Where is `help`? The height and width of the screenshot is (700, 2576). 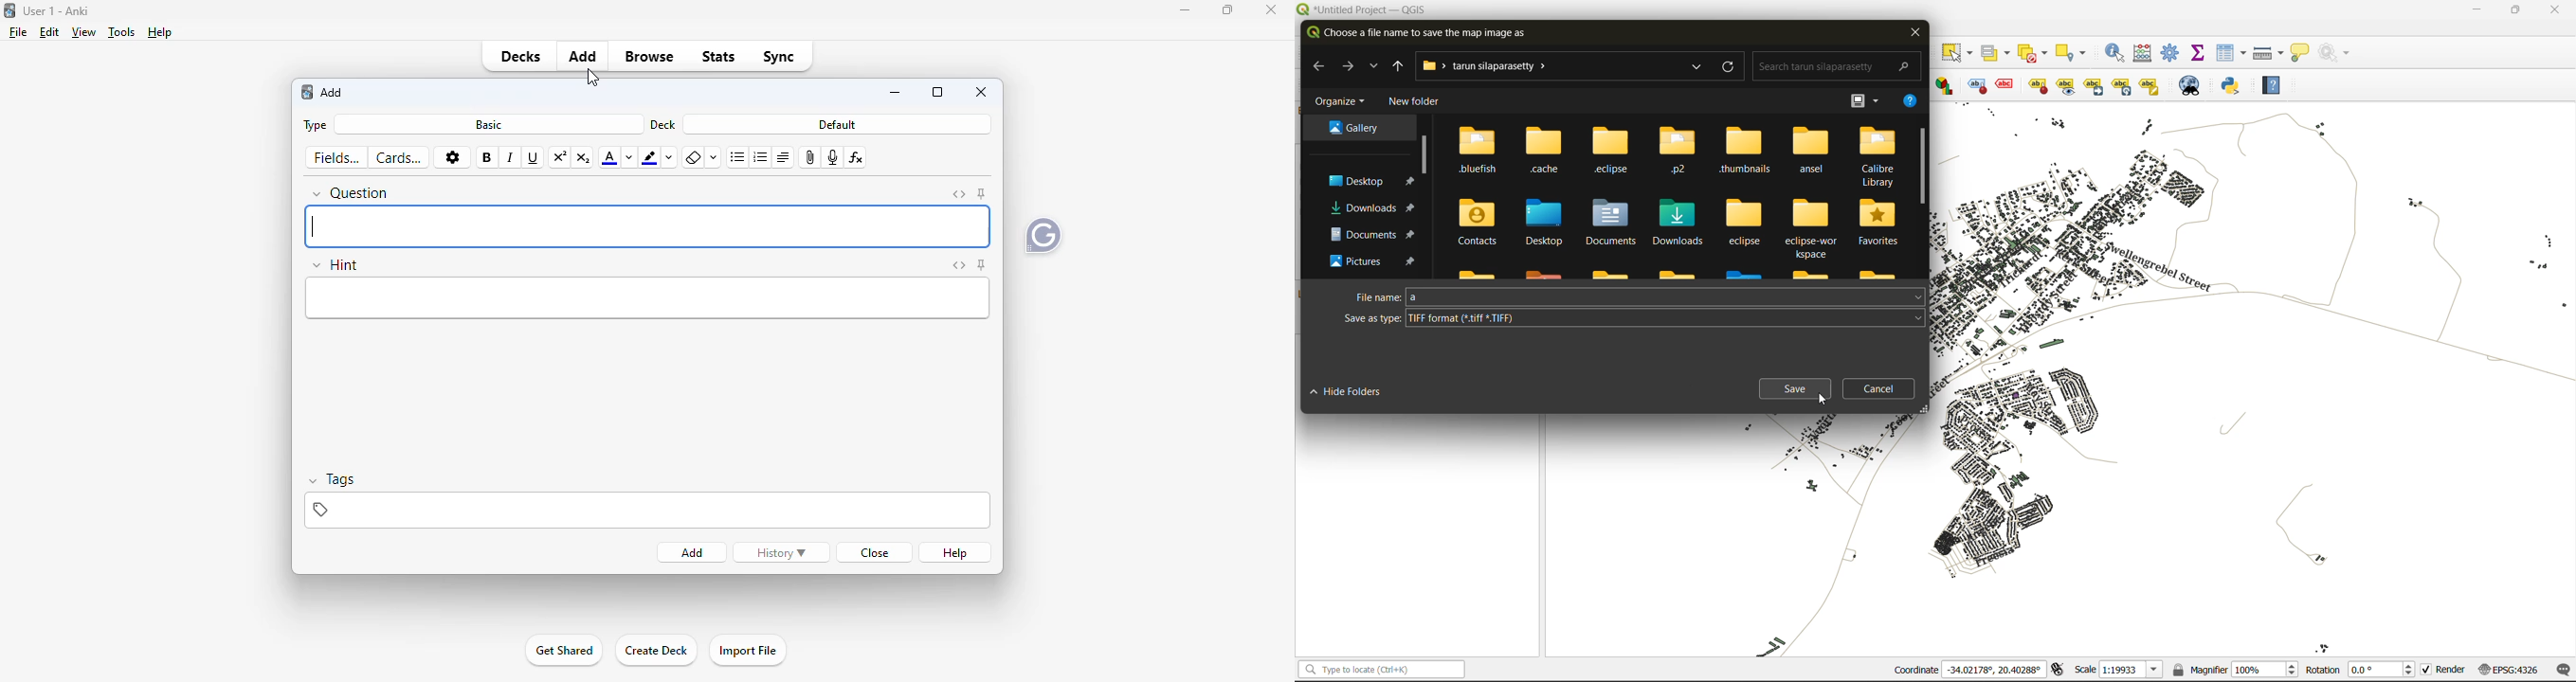
help is located at coordinates (2277, 85).